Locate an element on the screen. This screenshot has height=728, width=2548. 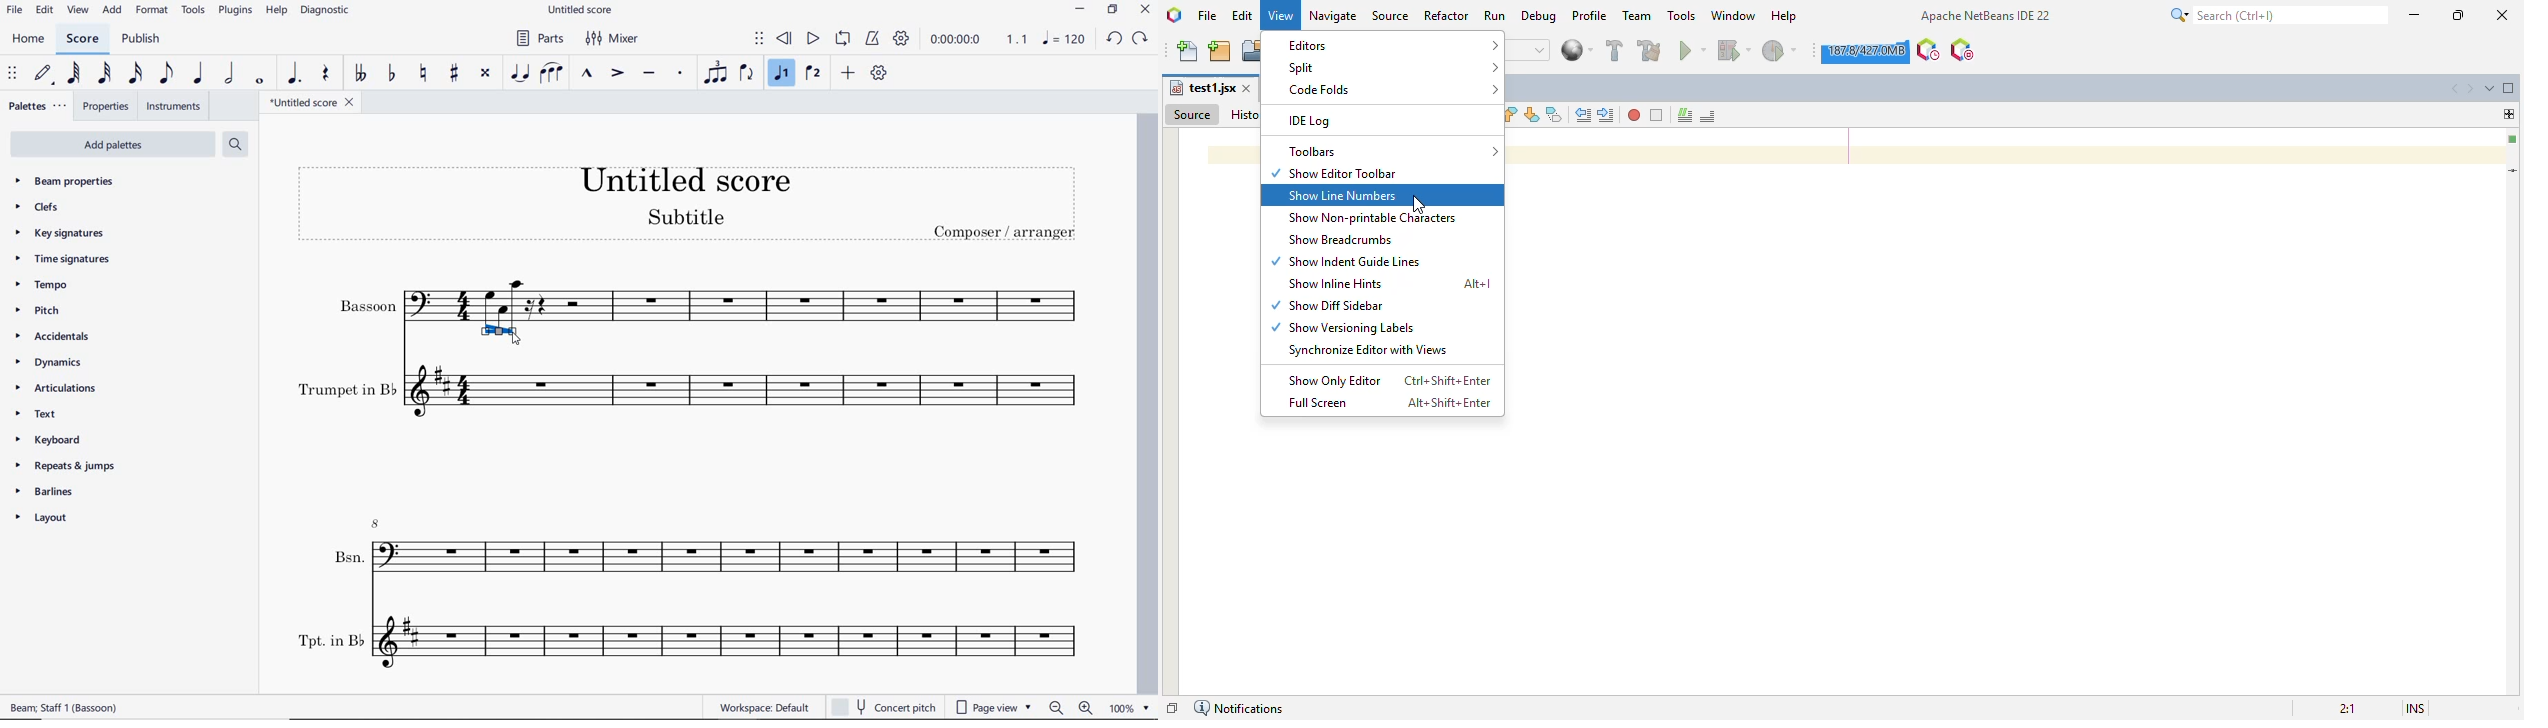
metronome is located at coordinates (874, 39).